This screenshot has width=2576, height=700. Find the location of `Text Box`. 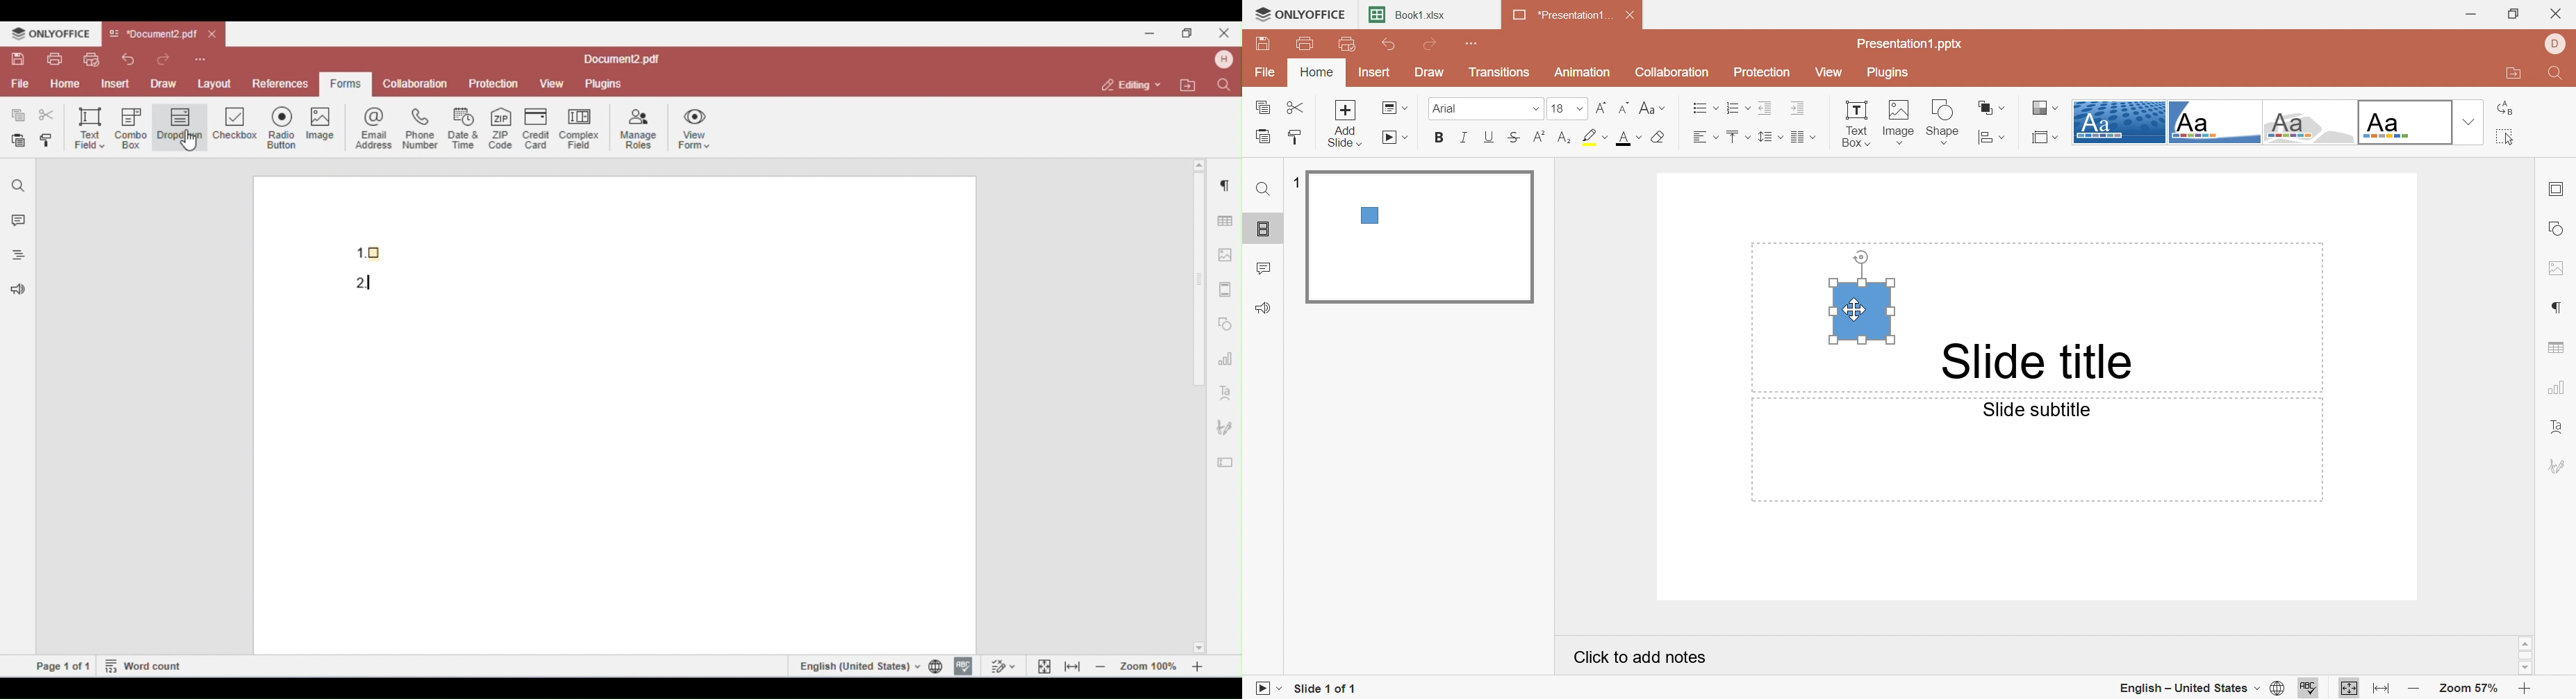

Text Box is located at coordinates (1863, 311).